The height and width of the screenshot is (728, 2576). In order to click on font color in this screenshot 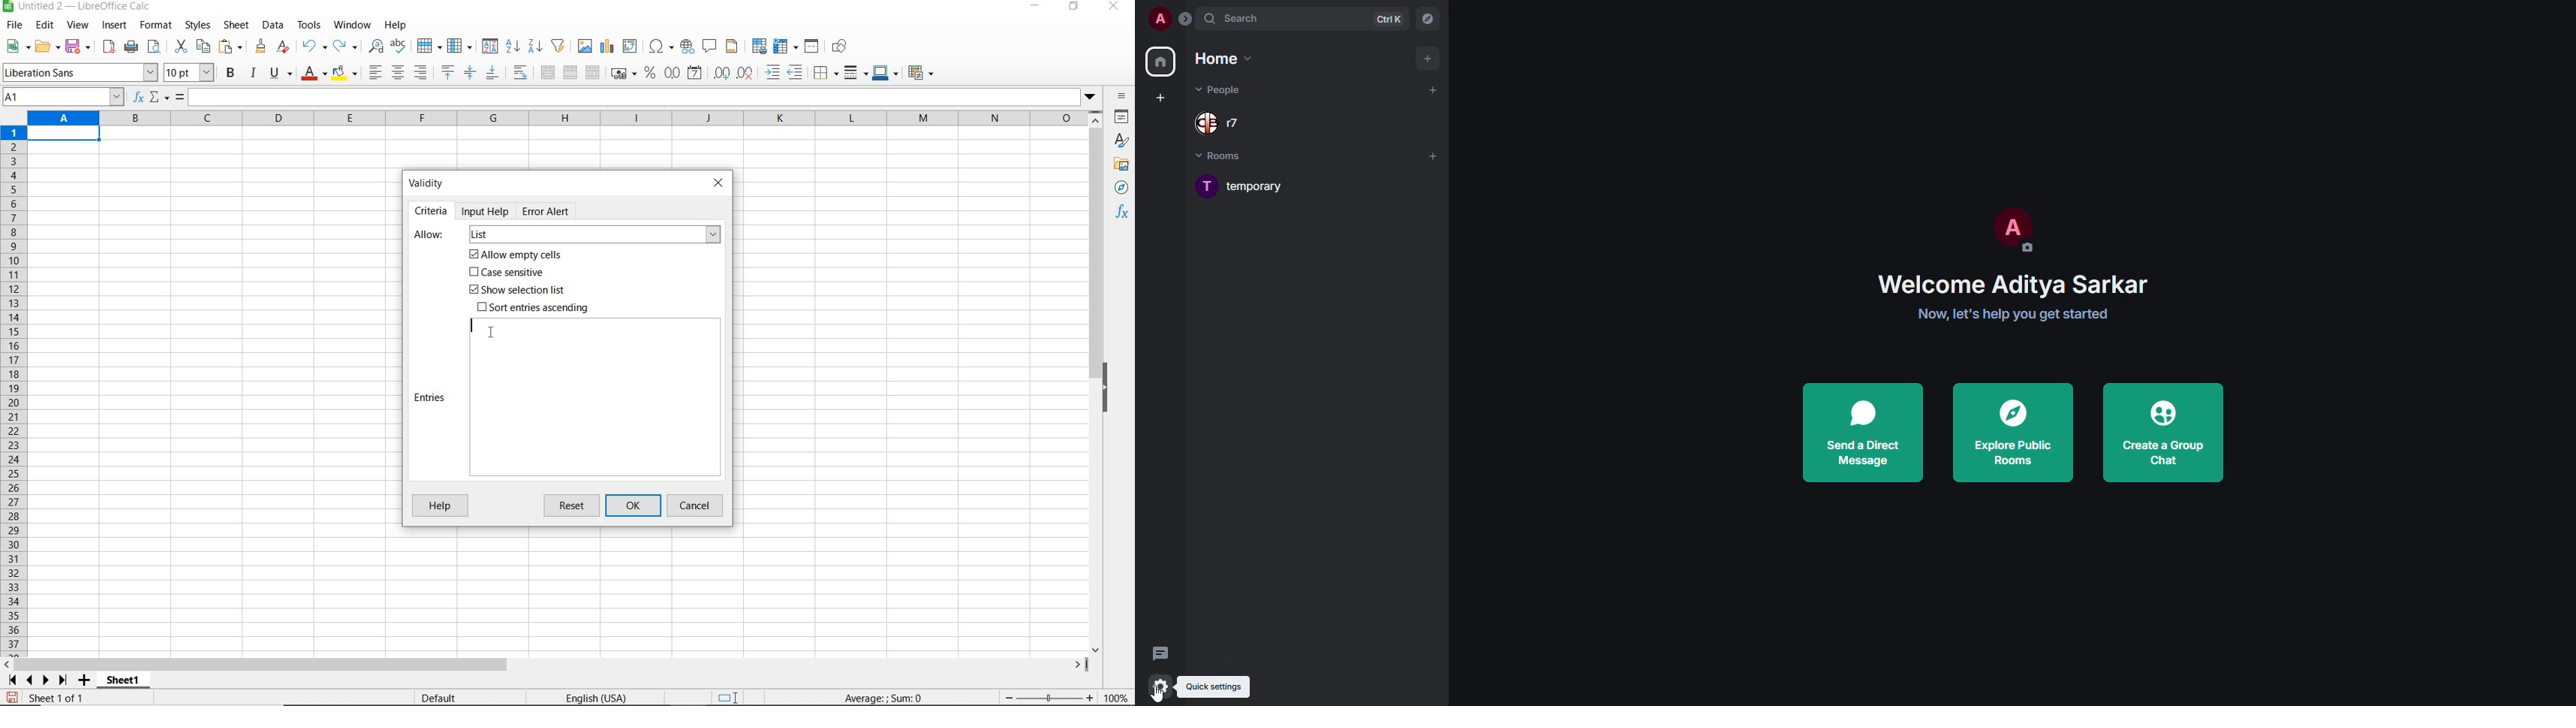, I will do `click(315, 73)`.